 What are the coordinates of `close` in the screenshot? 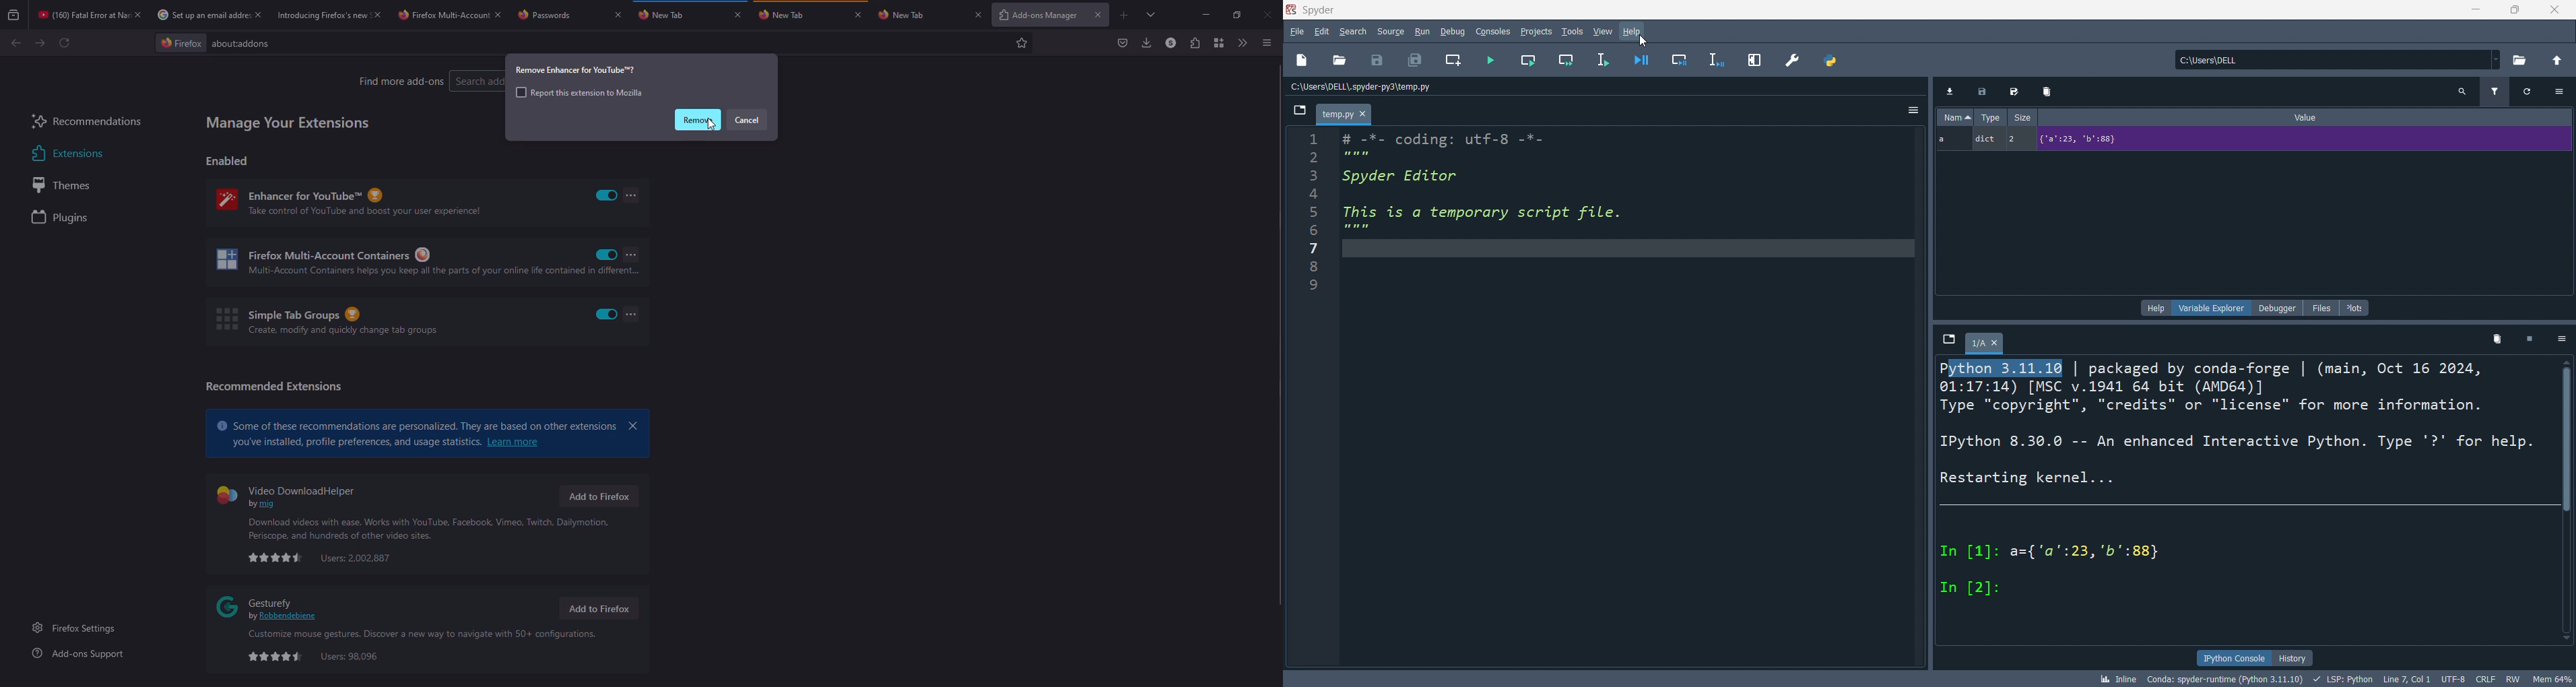 It's located at (617, 14).